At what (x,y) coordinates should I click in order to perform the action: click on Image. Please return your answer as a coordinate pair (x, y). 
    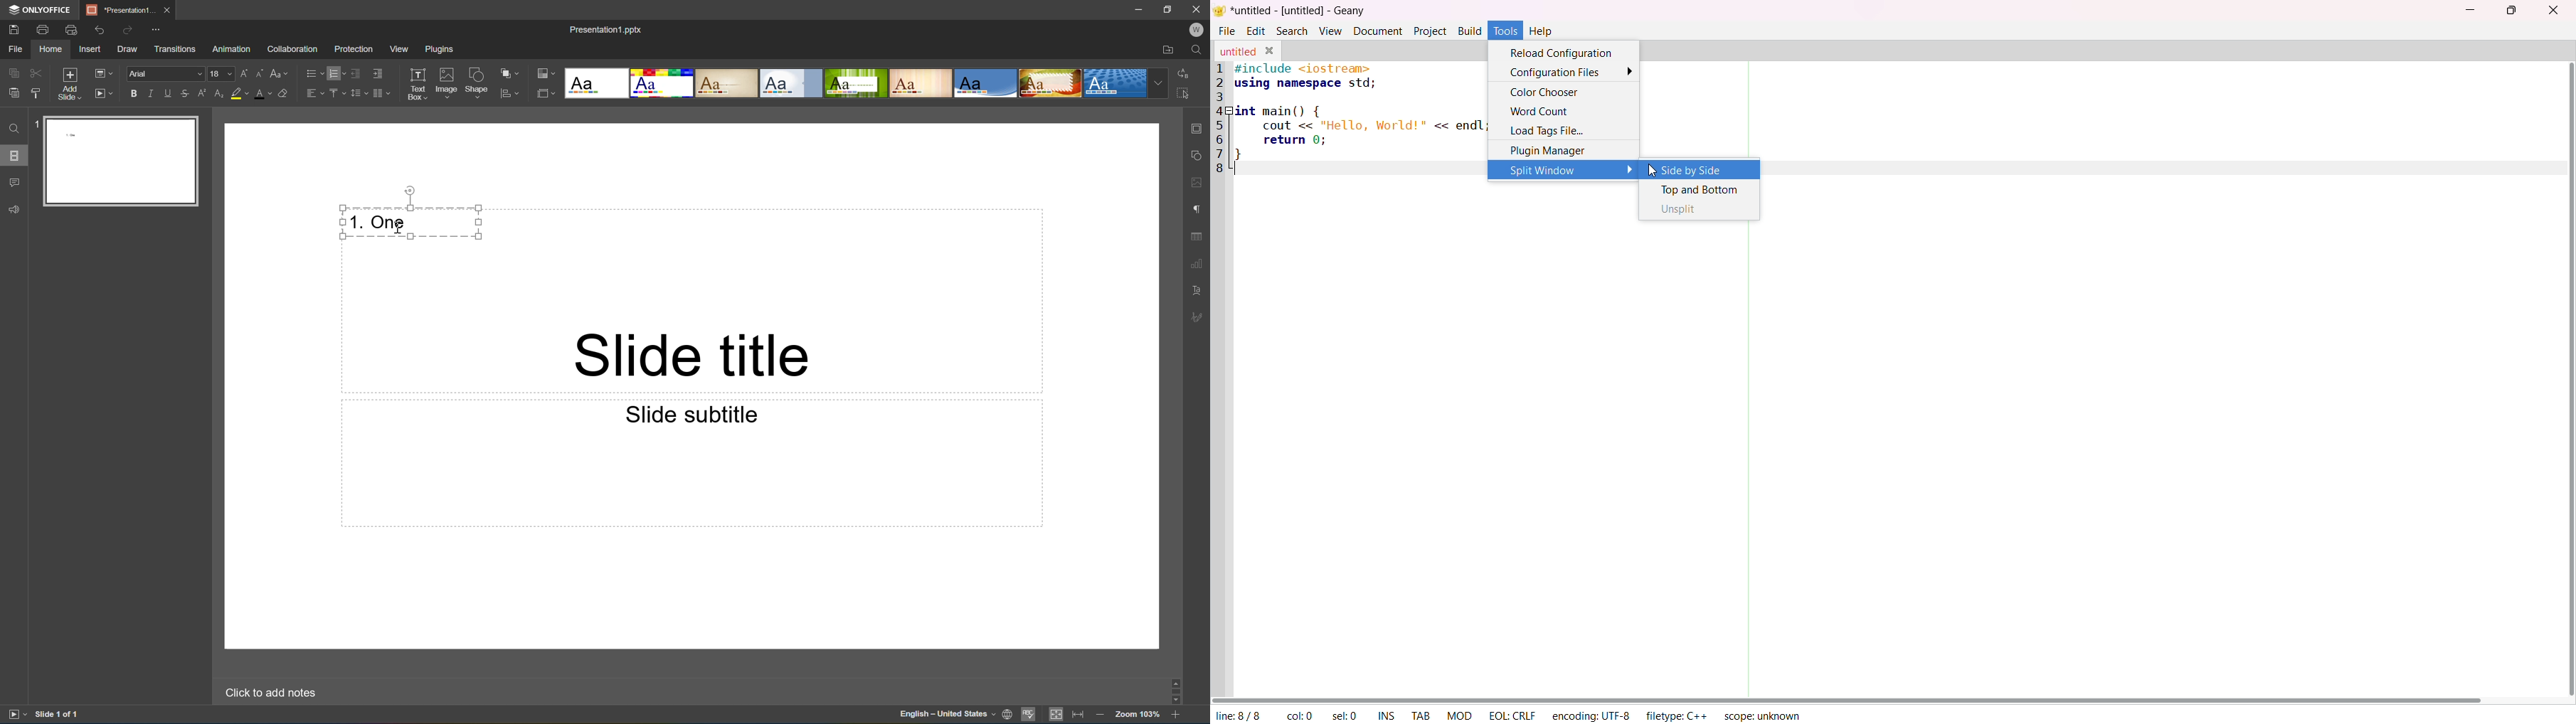
    Looking at the image, I should click on (447, 82).